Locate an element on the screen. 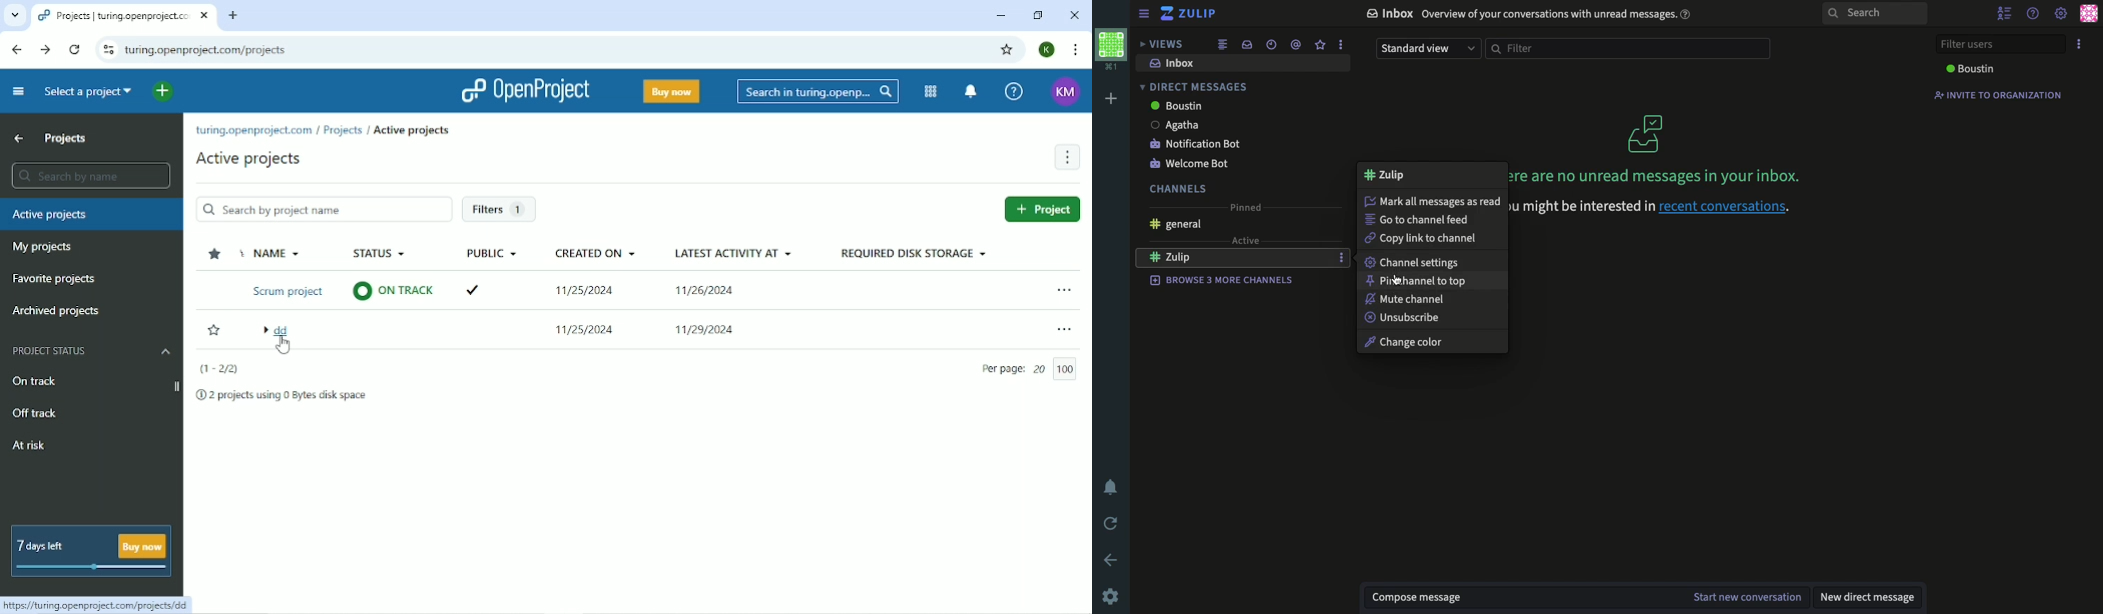 This screenshot has width=2128, height=616. browse 3 more channels is located at coordinates (1223, 279).